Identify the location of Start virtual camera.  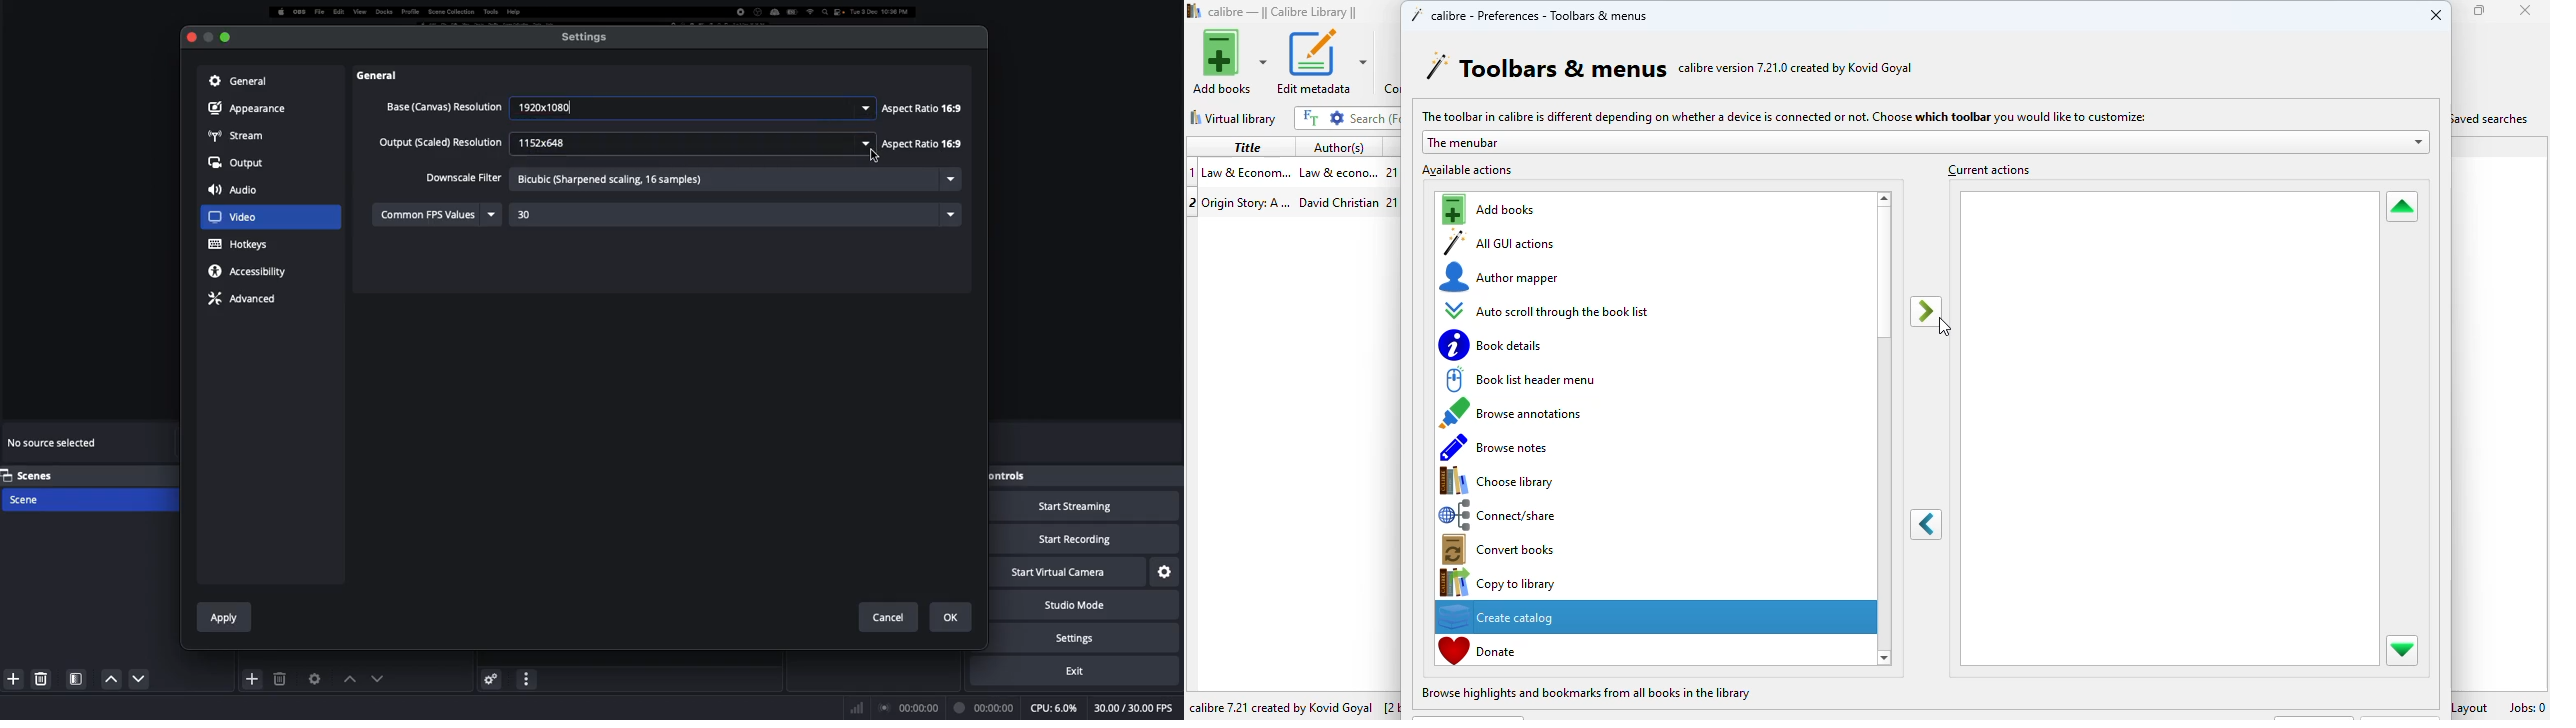
(1069, 573).